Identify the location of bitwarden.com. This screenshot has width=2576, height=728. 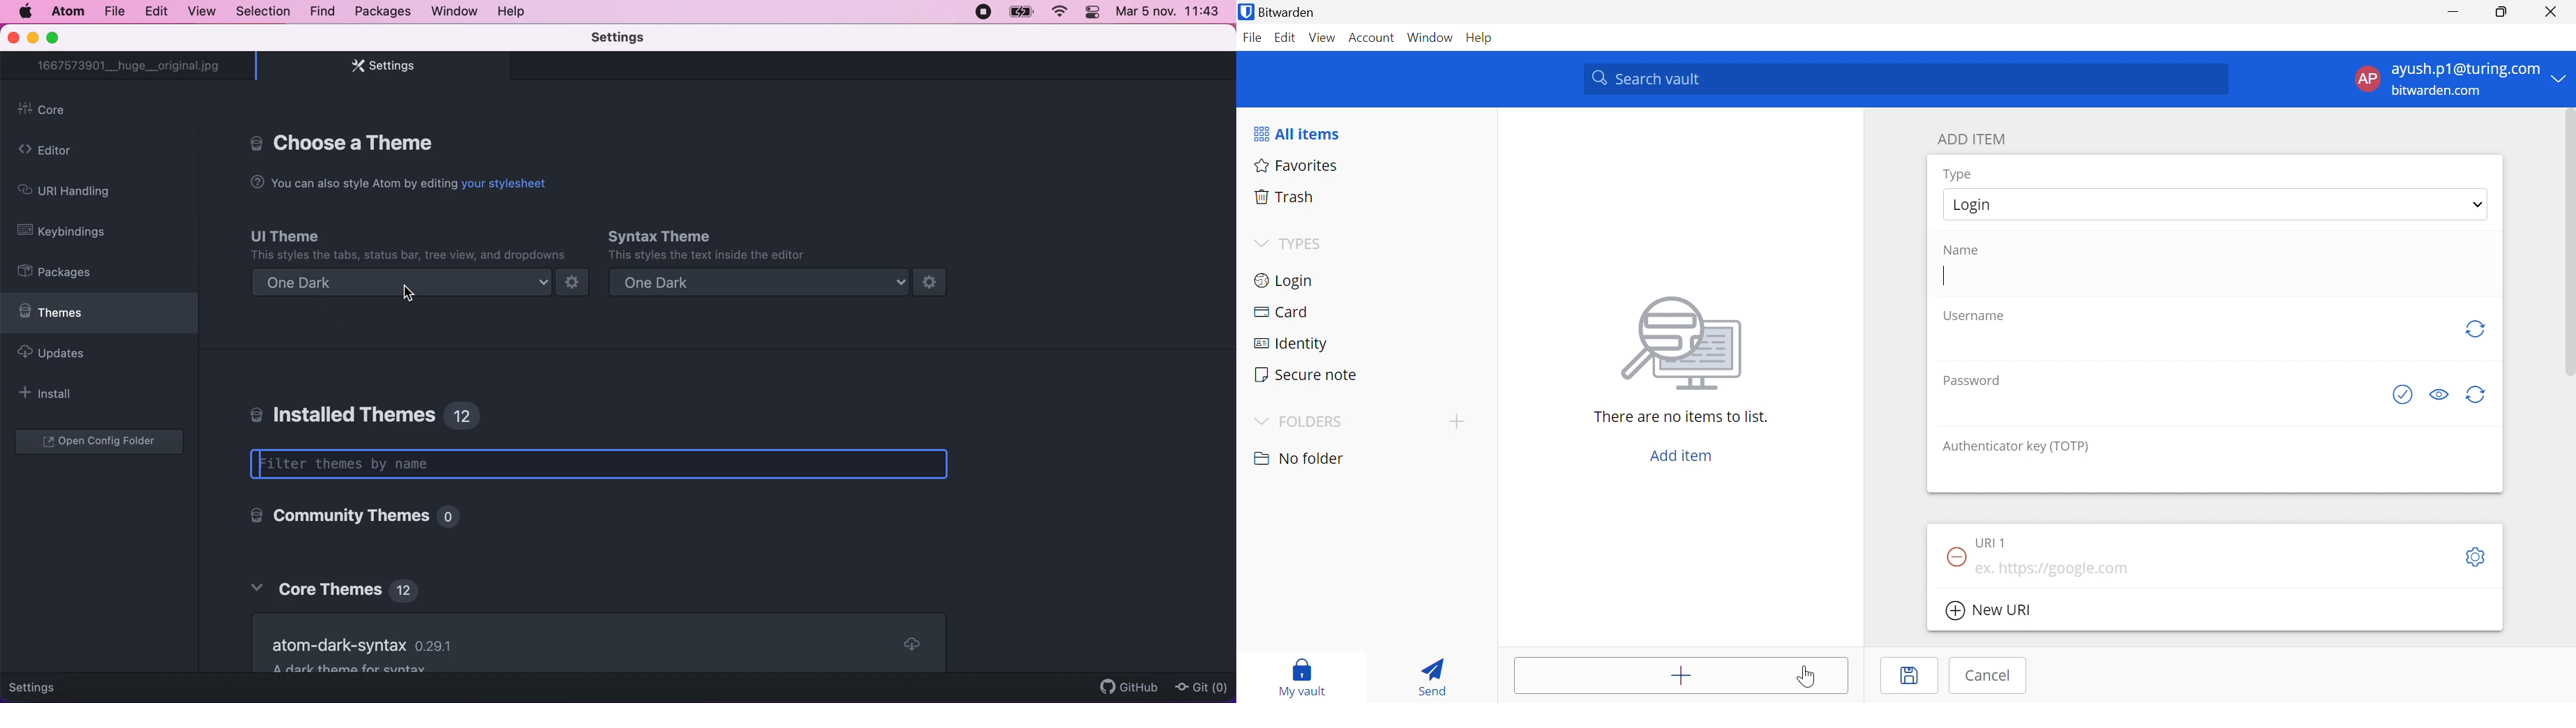
(2440, 91).